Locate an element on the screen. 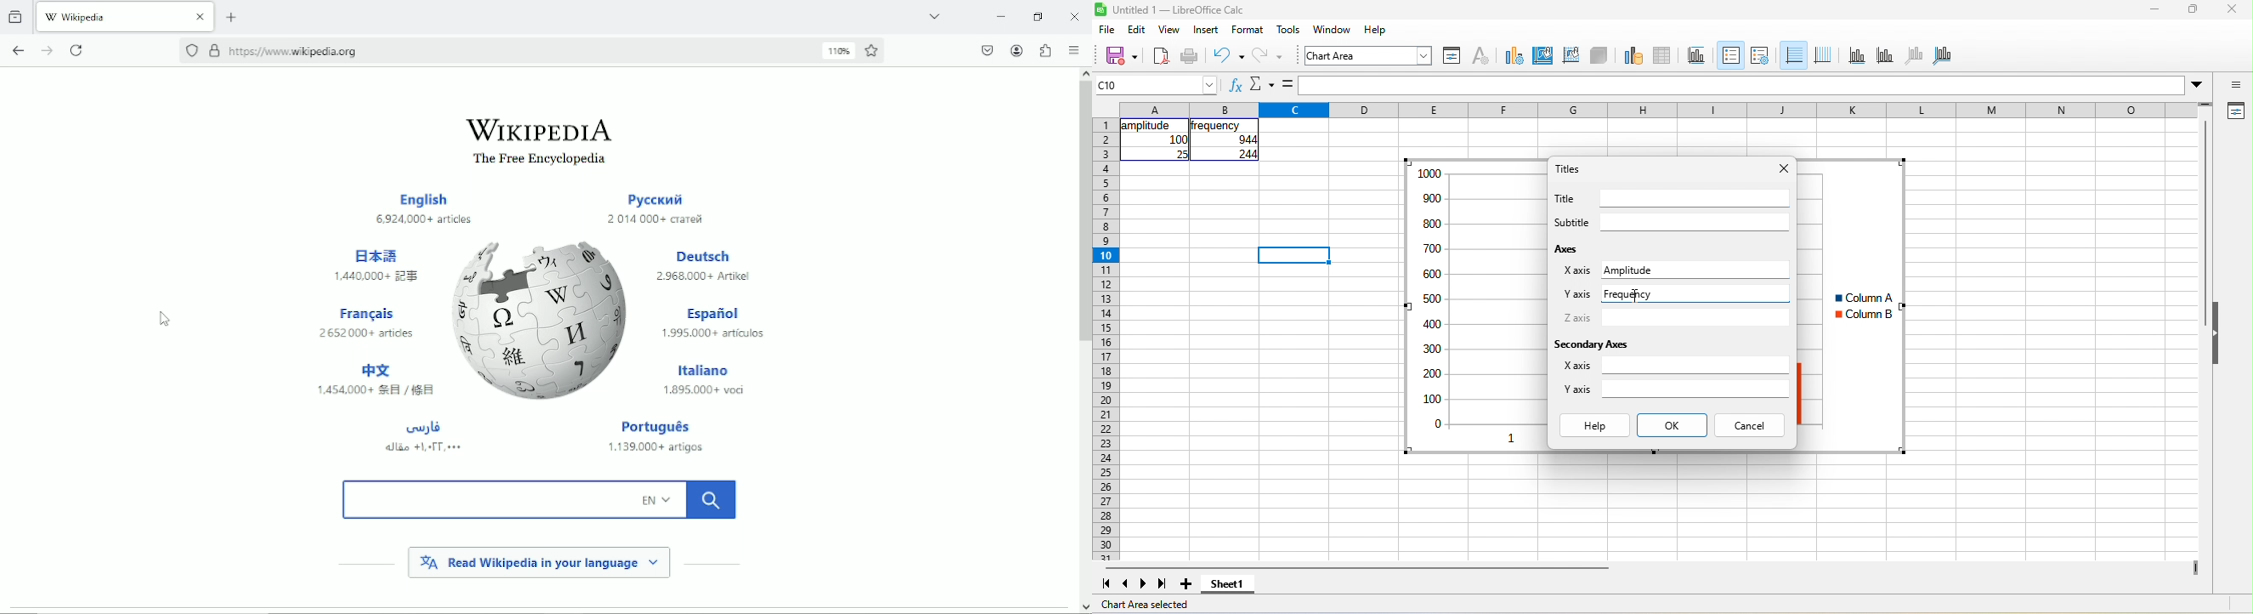 Image resolution: width=2268 pixels, height=616 pixels. formula bar is located at coordinates (1743, 85).